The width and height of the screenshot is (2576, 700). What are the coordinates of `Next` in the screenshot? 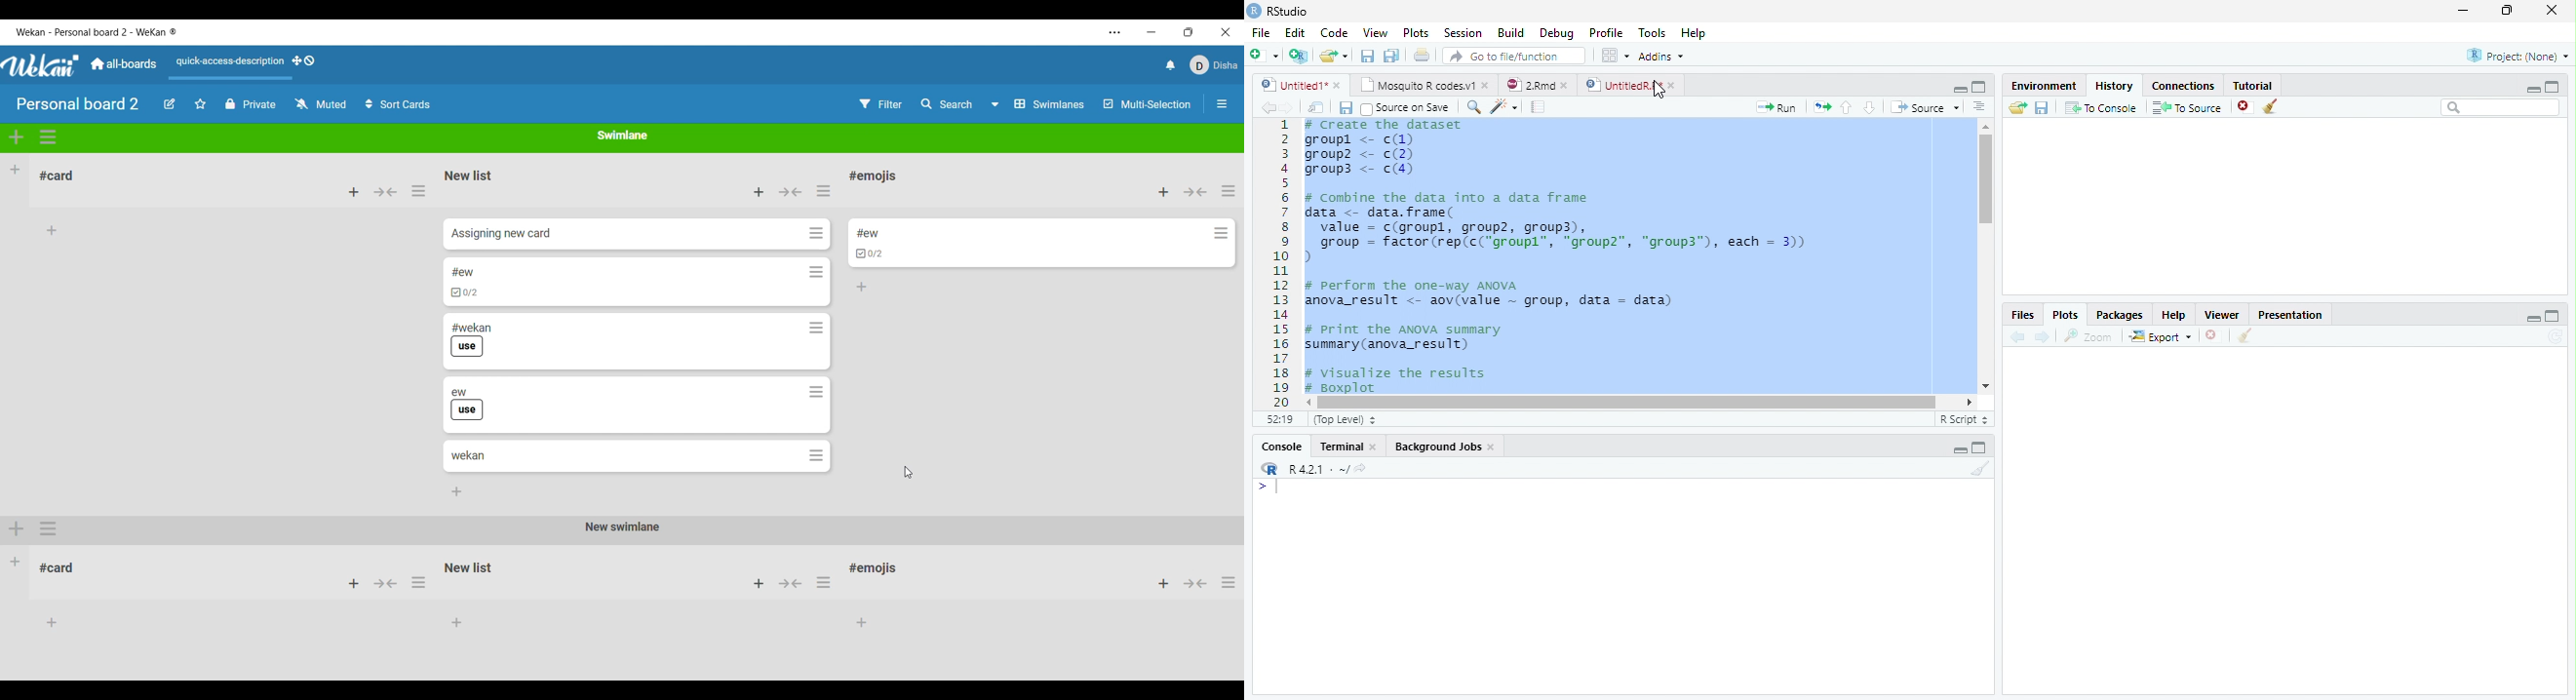 It's located at (1293, 108).